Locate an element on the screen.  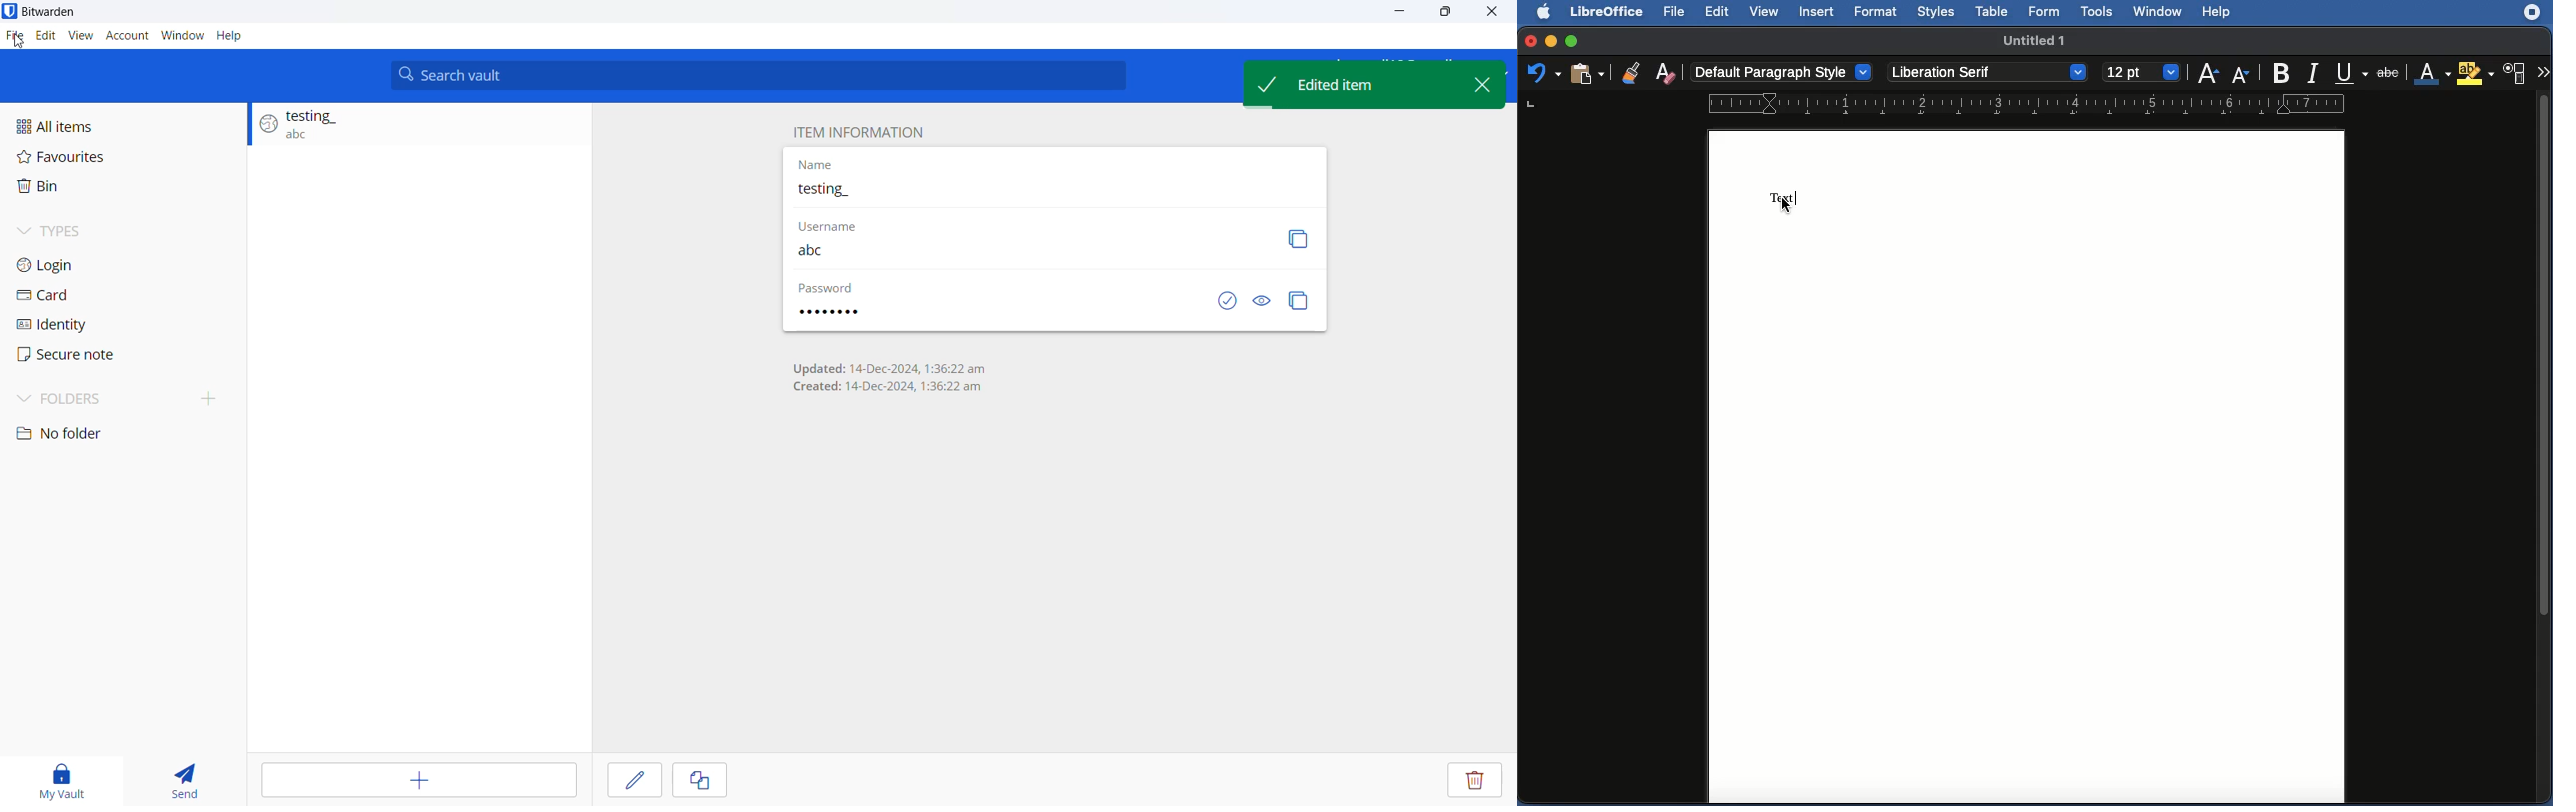
Close popup is located at coordinates (1471, 81).